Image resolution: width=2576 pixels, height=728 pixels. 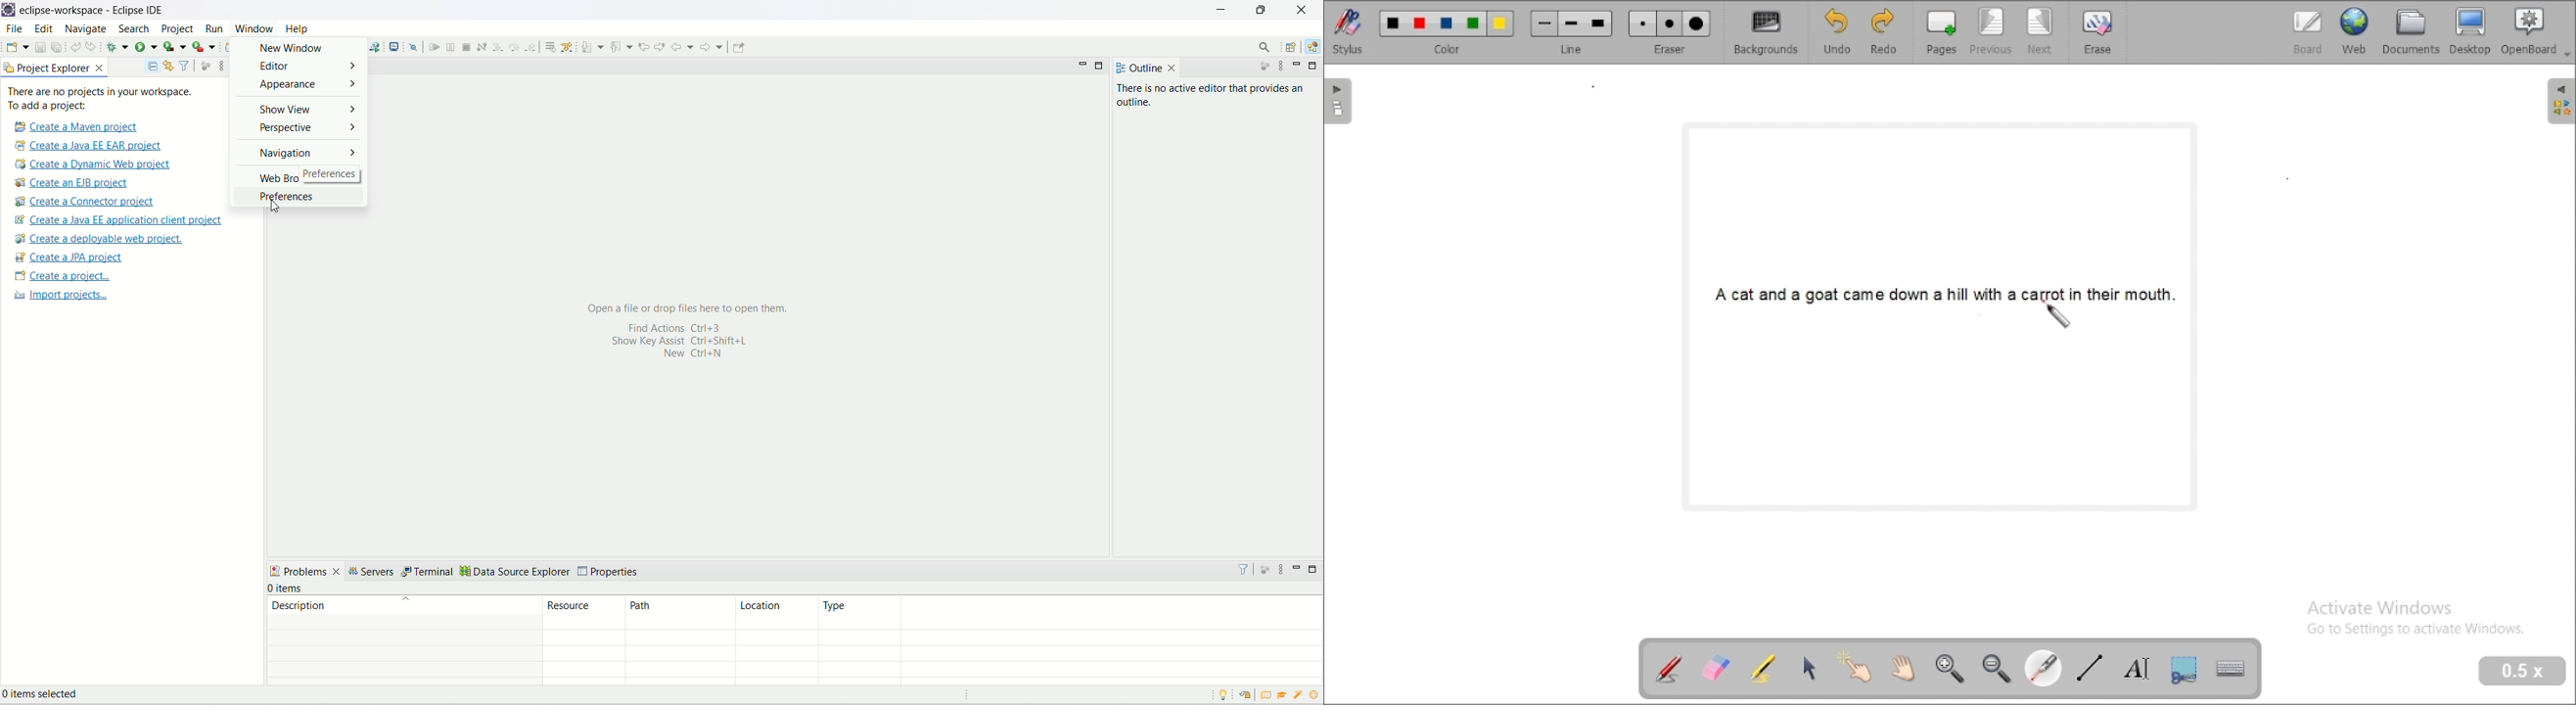 What do you see at coordinates (145, 46) in the screenshot?
I see `run` at bounding box center [145, 46].